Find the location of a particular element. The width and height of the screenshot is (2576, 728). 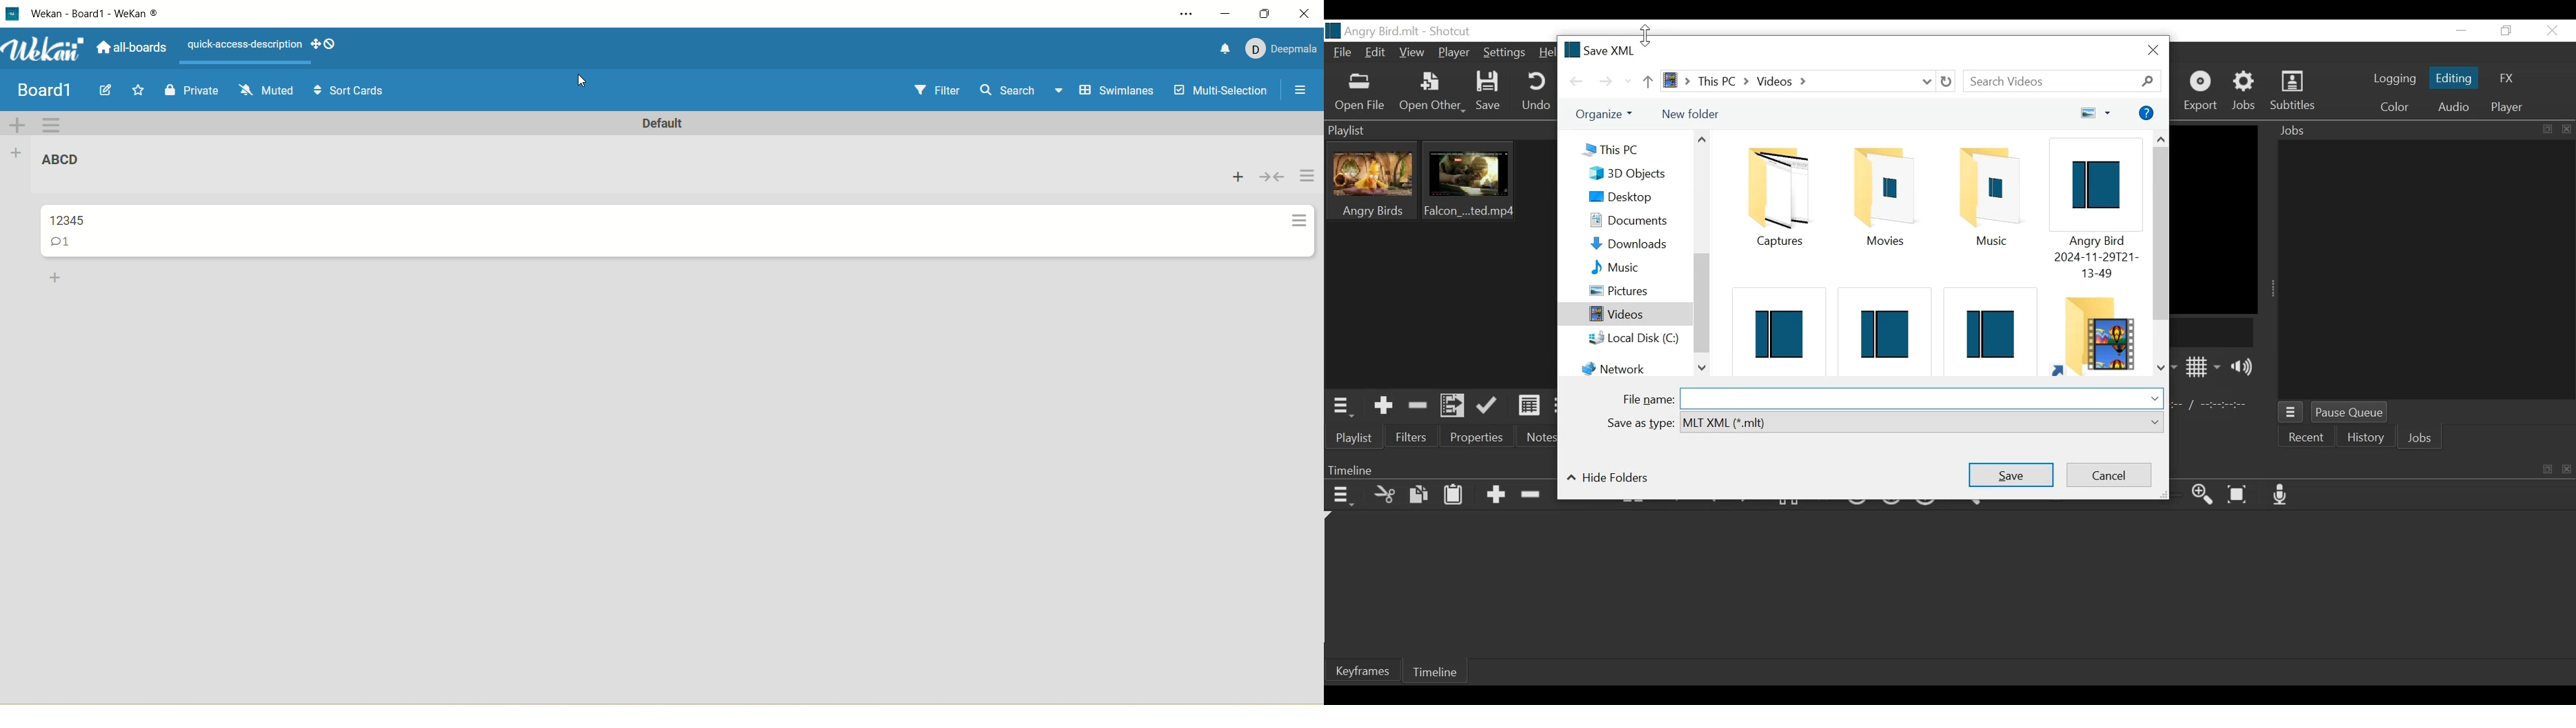

swimlane actions is located at coordinates (52, 126).